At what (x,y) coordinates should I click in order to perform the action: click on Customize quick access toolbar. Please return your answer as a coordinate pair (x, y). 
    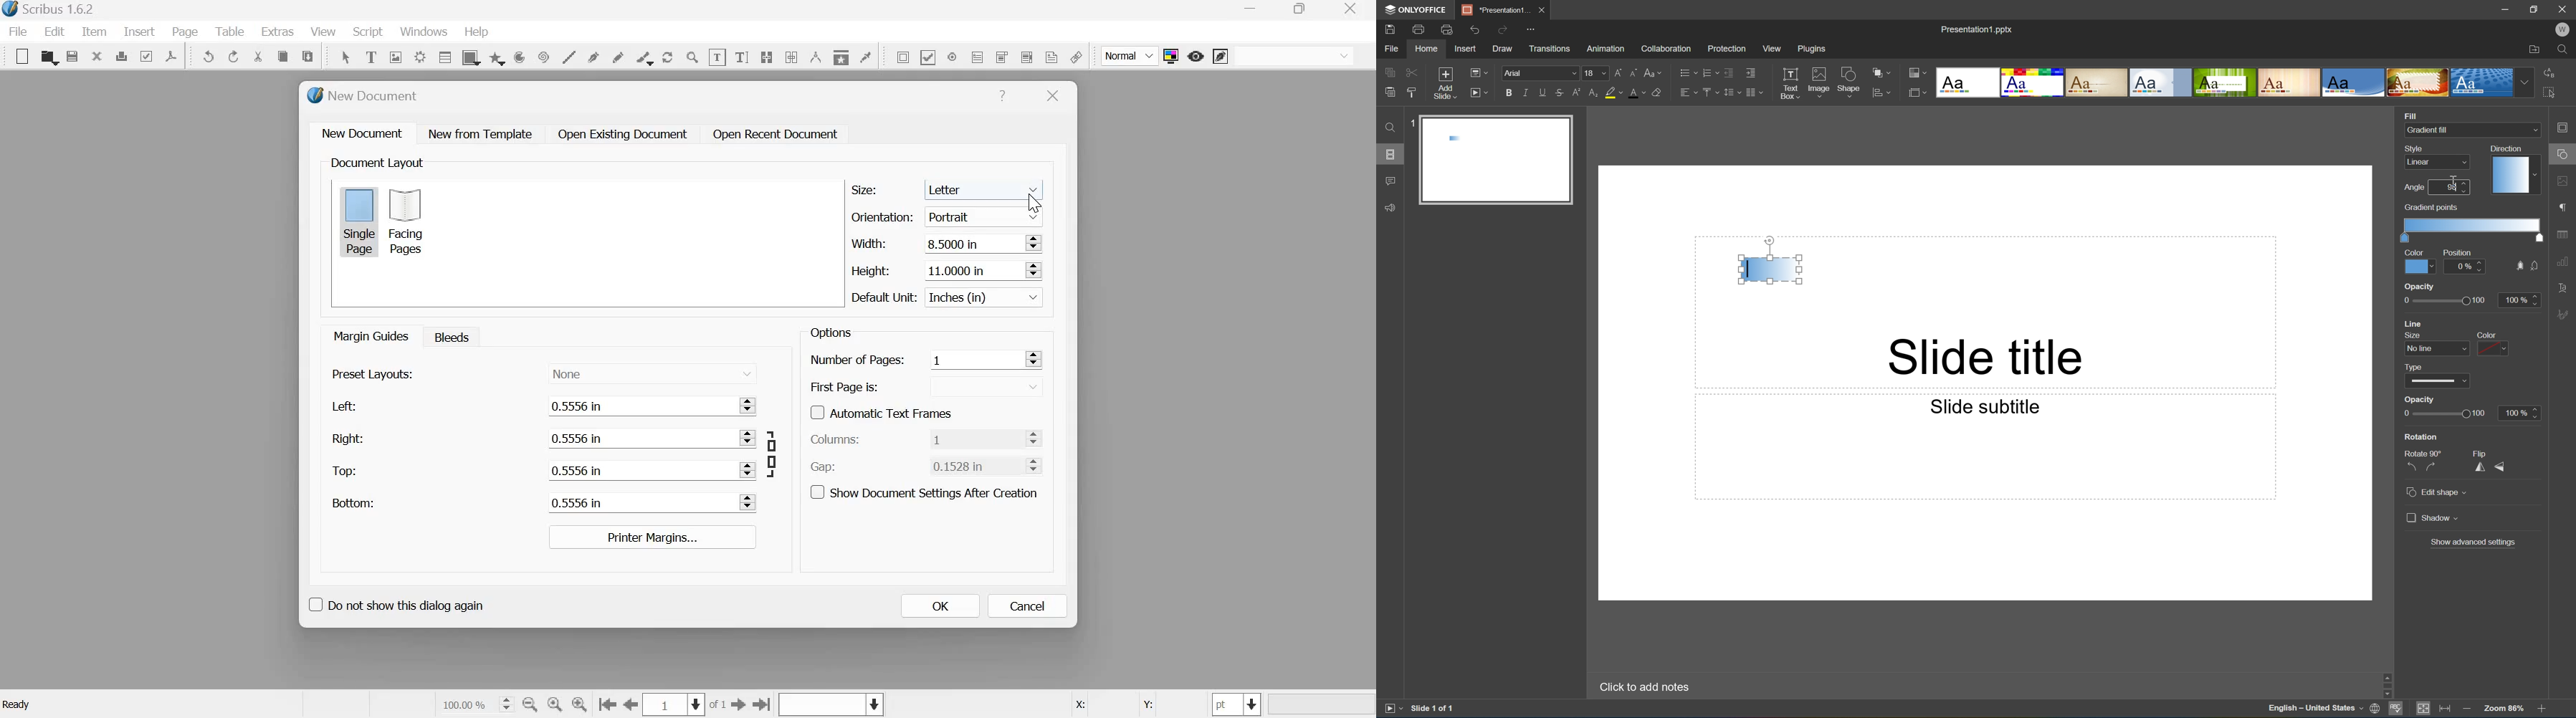
    Looking at the image, I should click on (1534, 28).